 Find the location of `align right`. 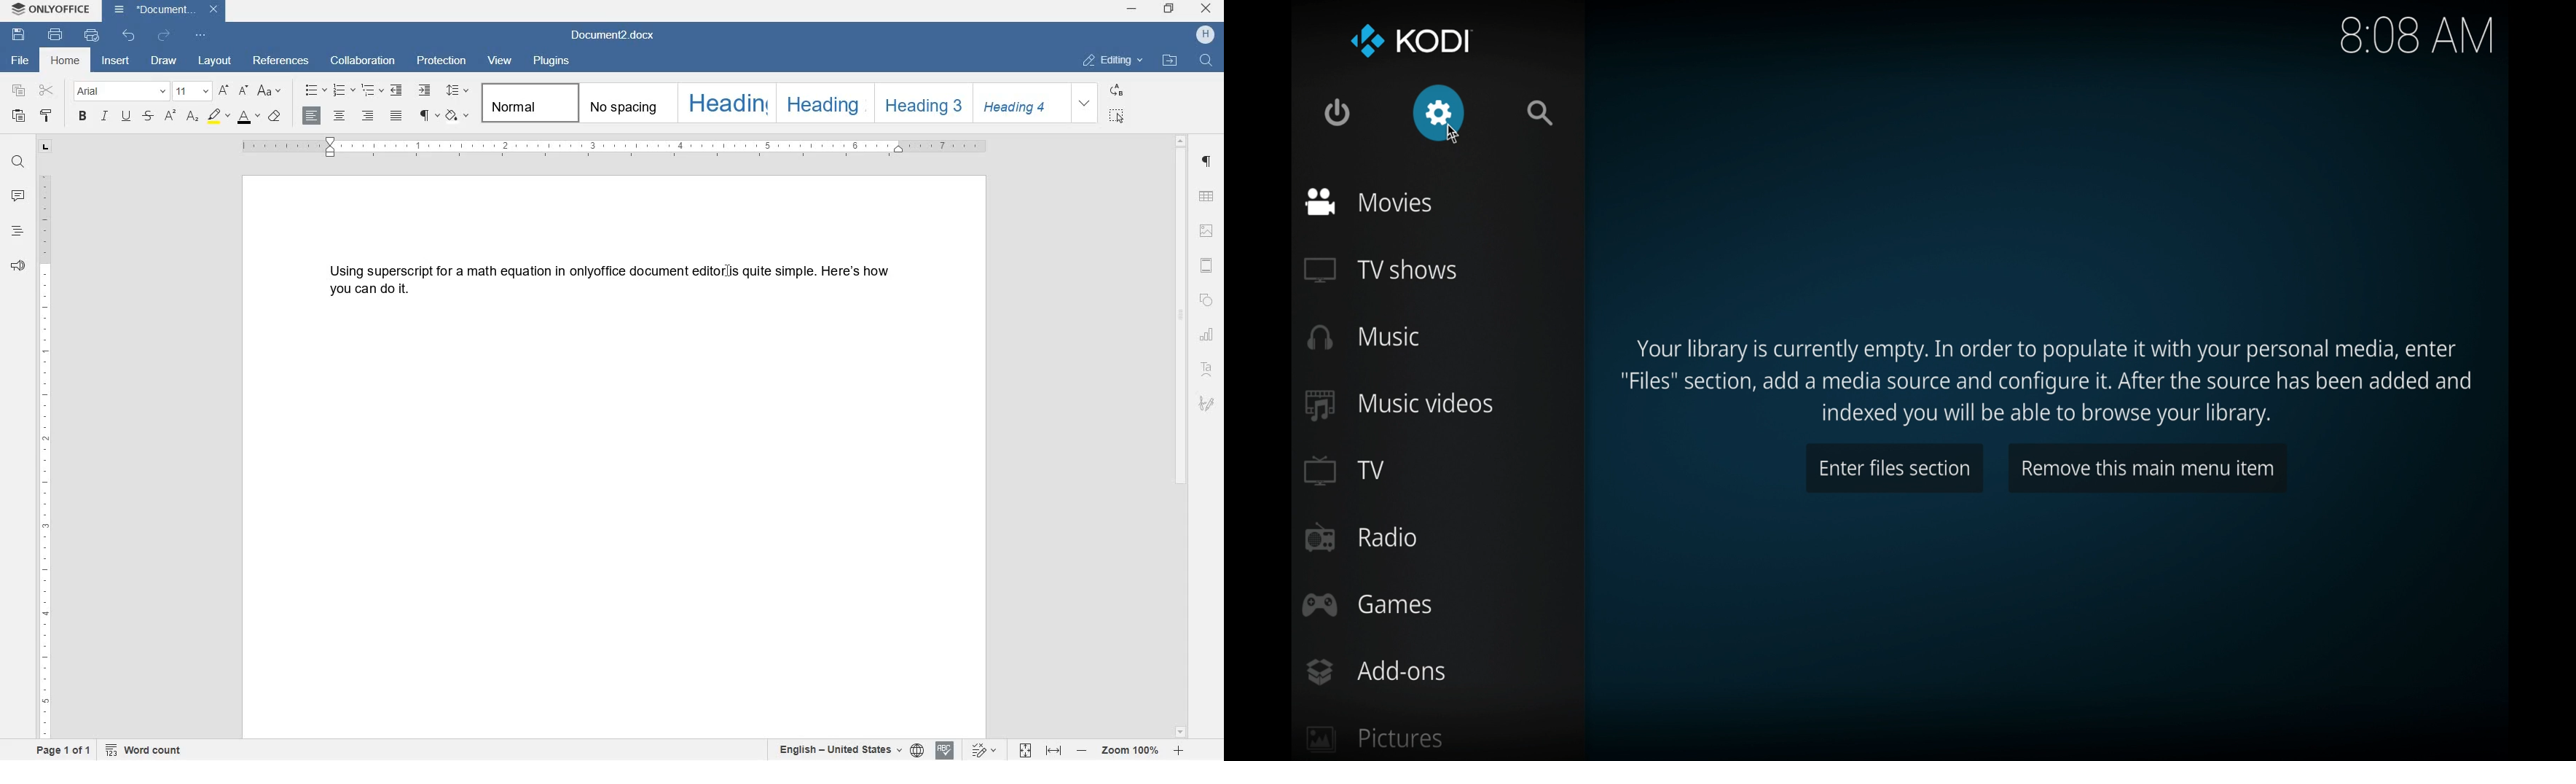

align right is located at coordinates (369, 116).